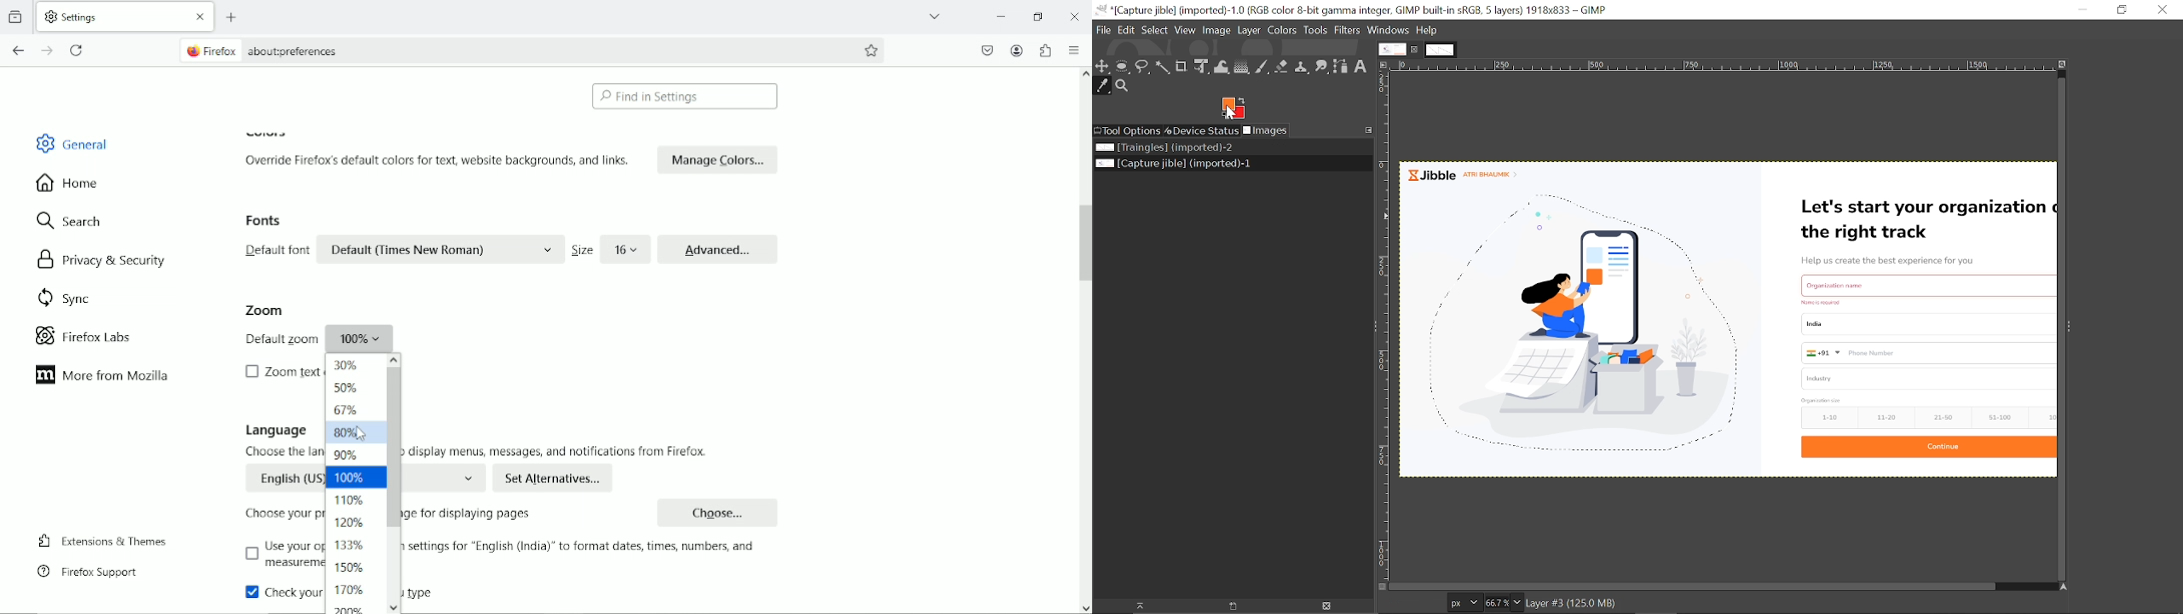 The image size is (2184, 616). I want to click on Firefox Support, so click(91, 572).